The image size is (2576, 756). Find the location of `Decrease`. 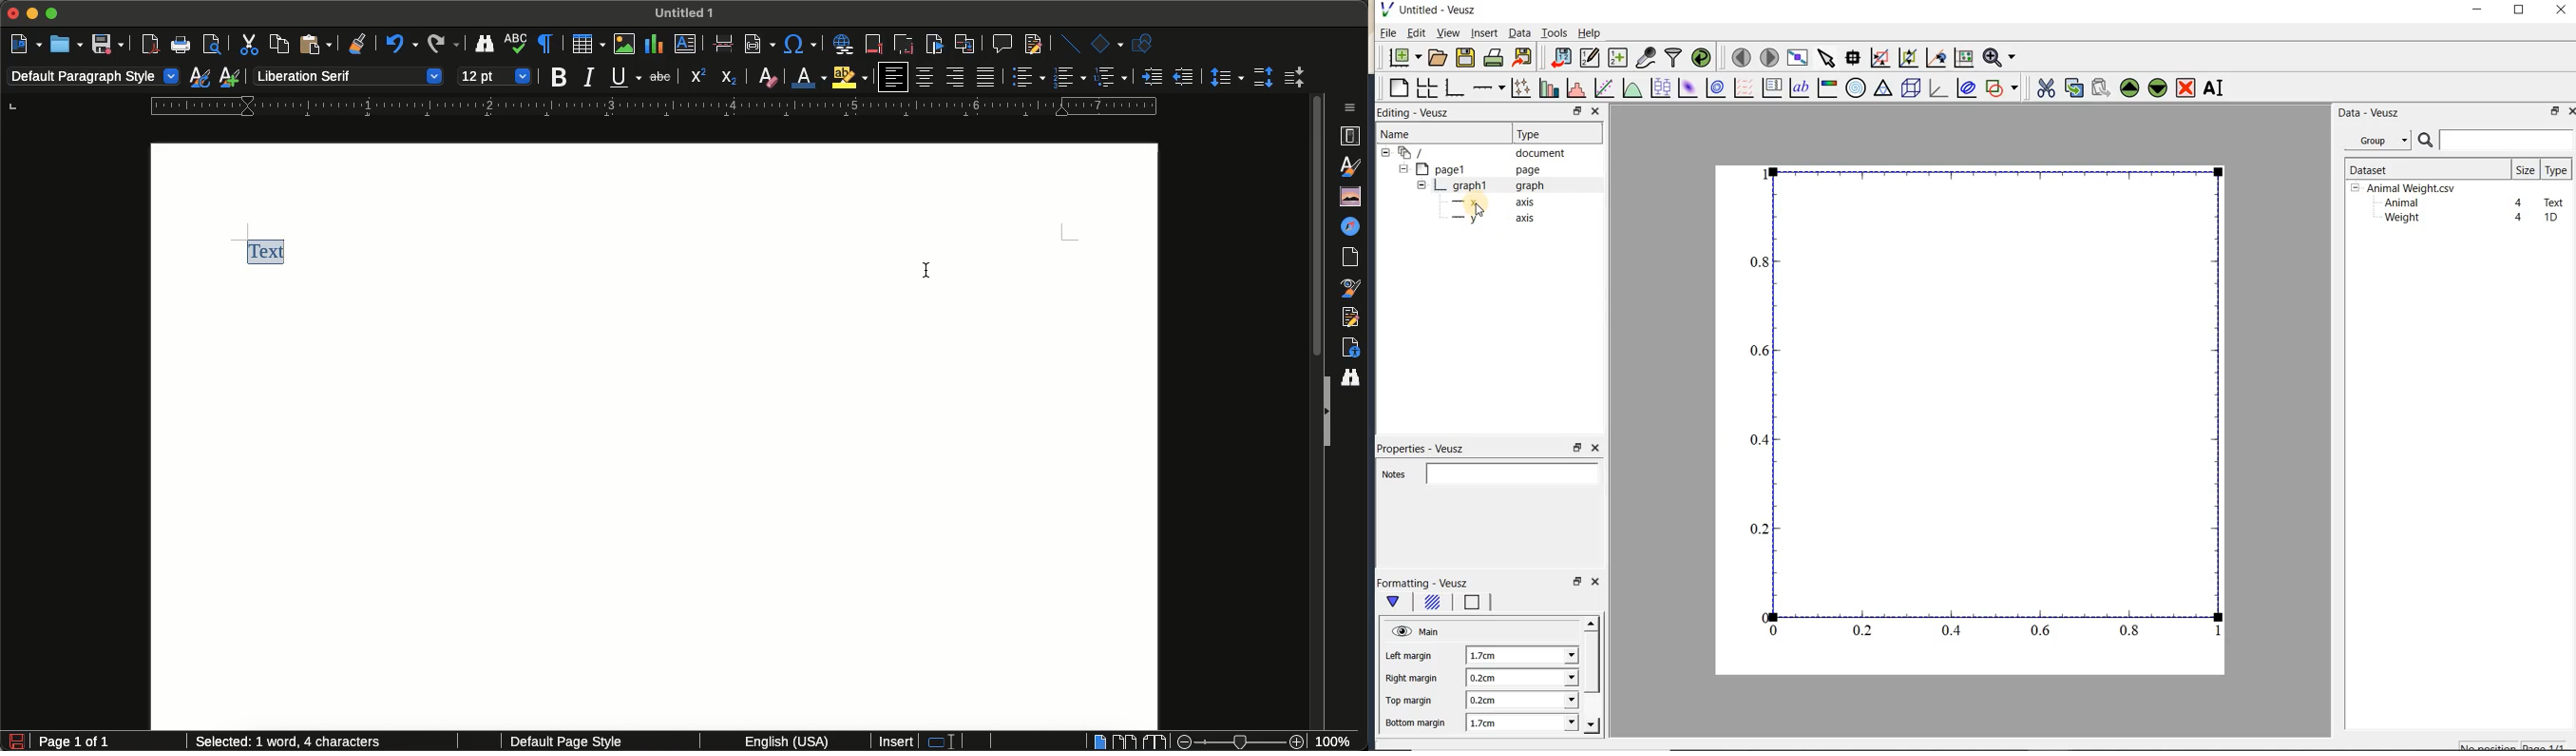

Decrease is located at coordinates (1183, 77).